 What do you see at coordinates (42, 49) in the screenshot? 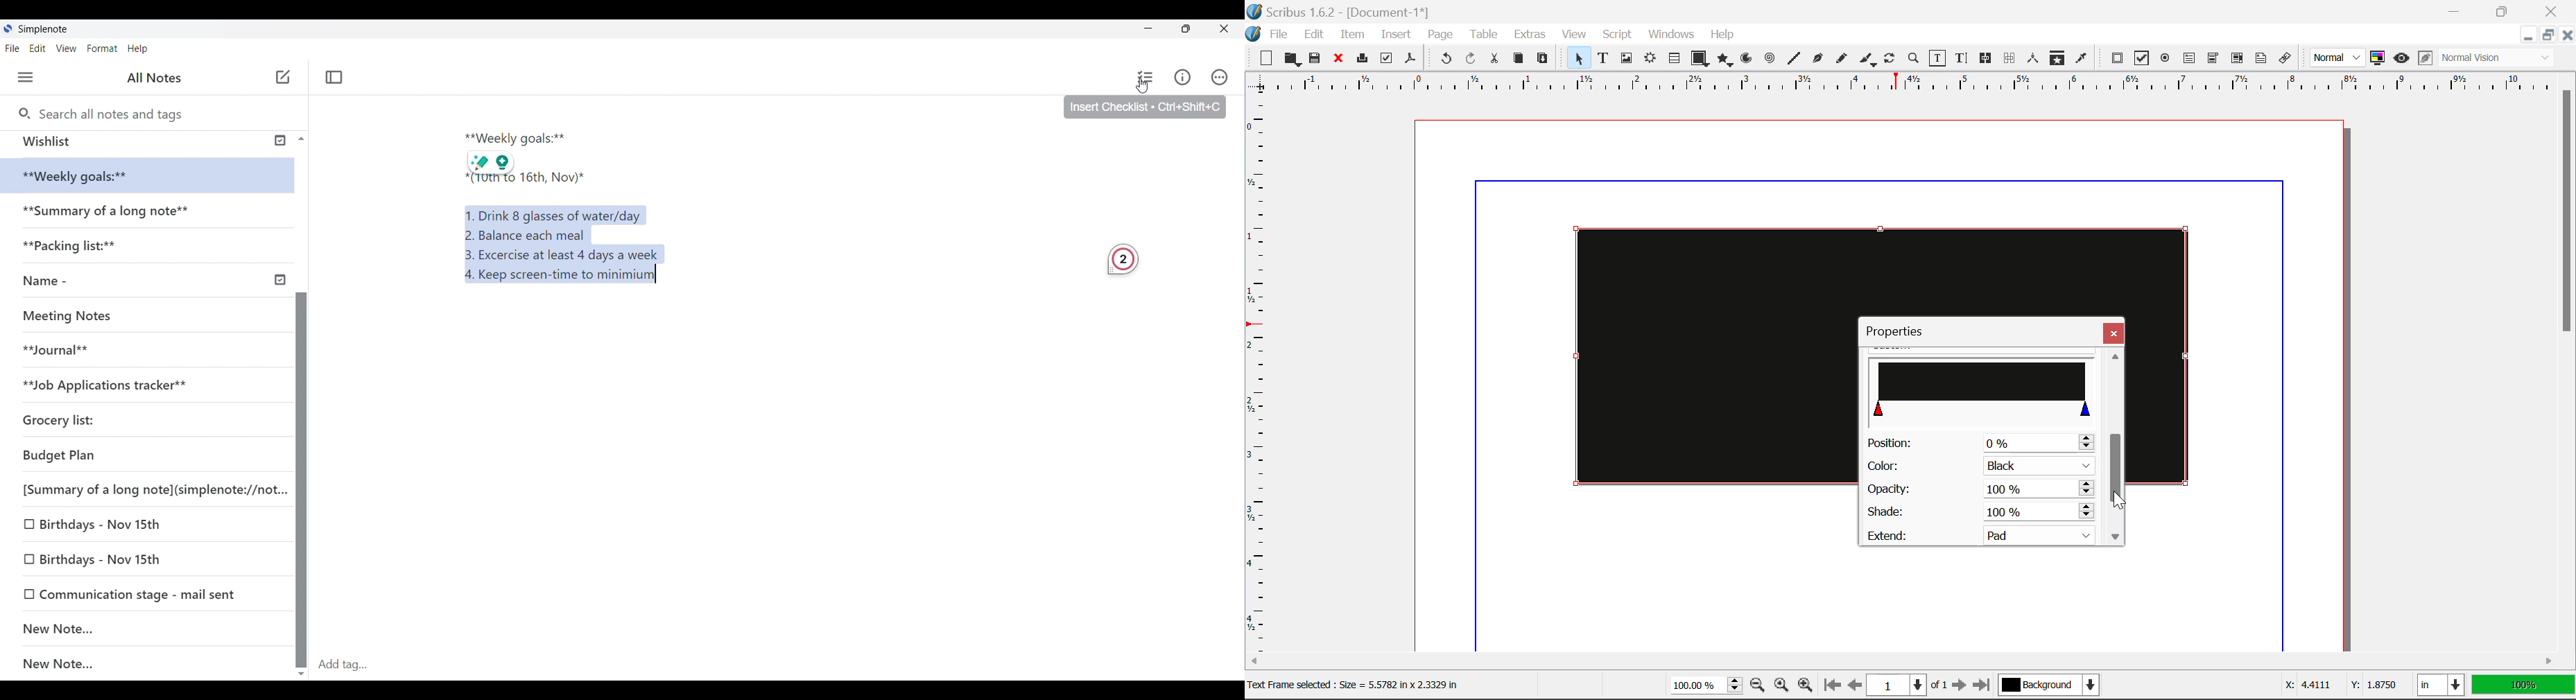
I see `Edit` at bounding box center [42, 49].